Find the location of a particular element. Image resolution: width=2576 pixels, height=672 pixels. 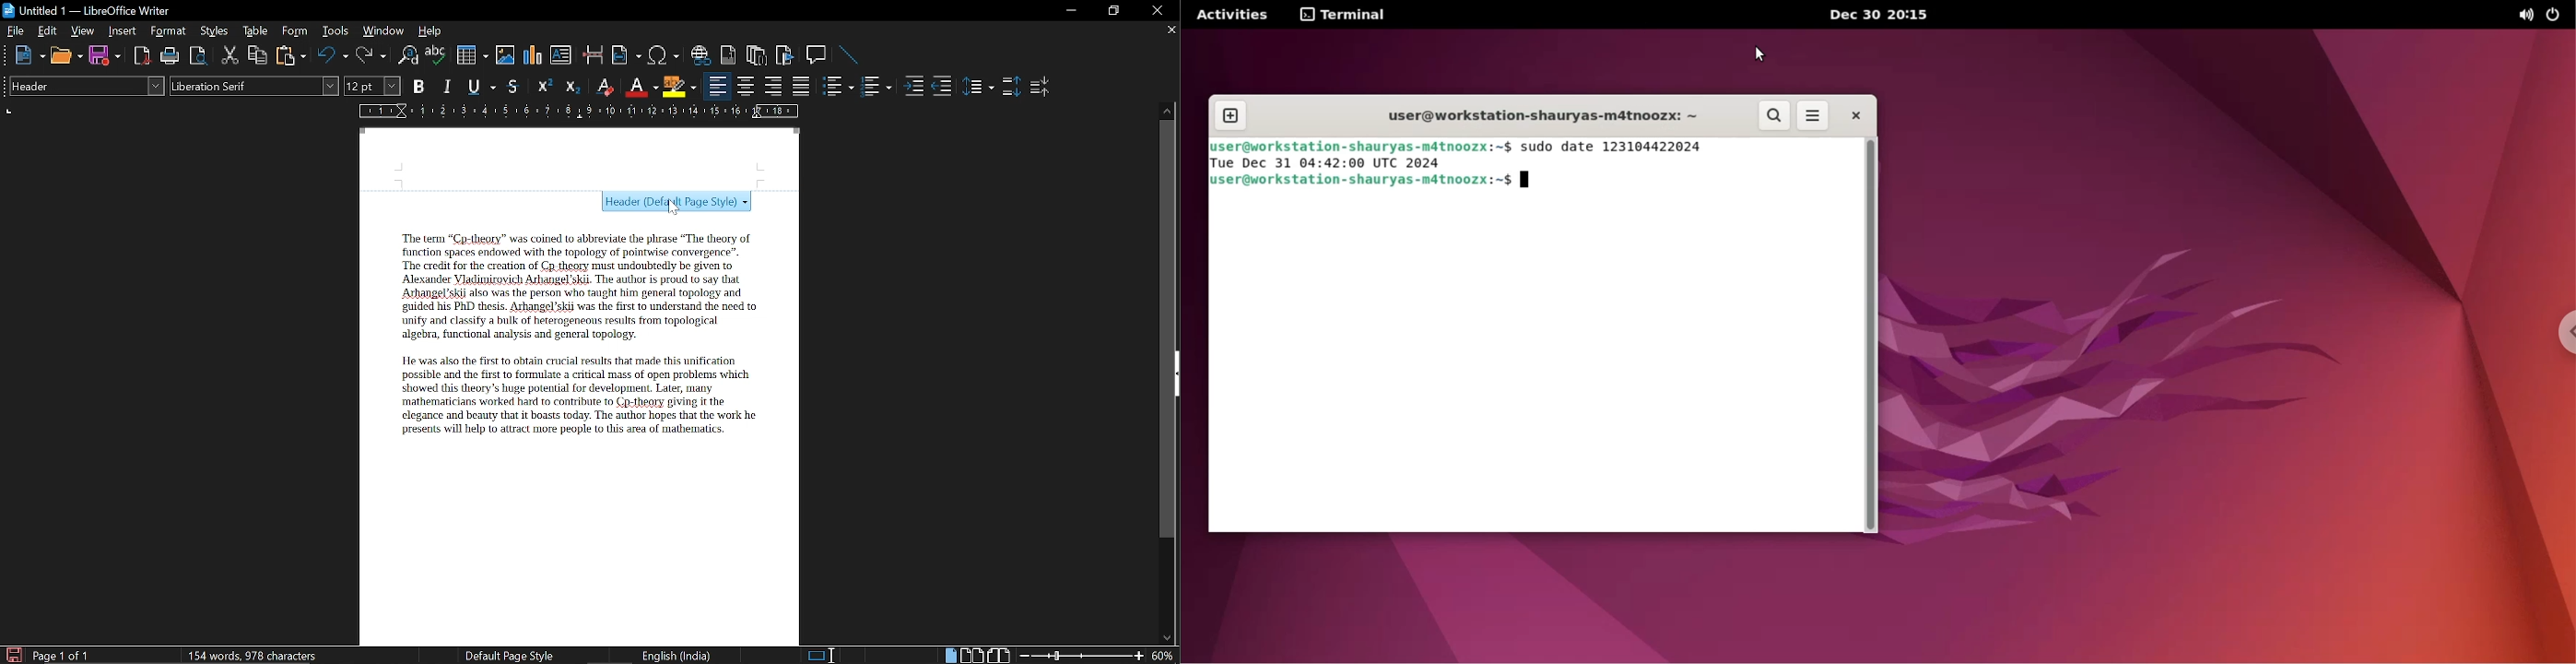

~$ sudo date 123104422024 is located at coordinates (1603, 147).